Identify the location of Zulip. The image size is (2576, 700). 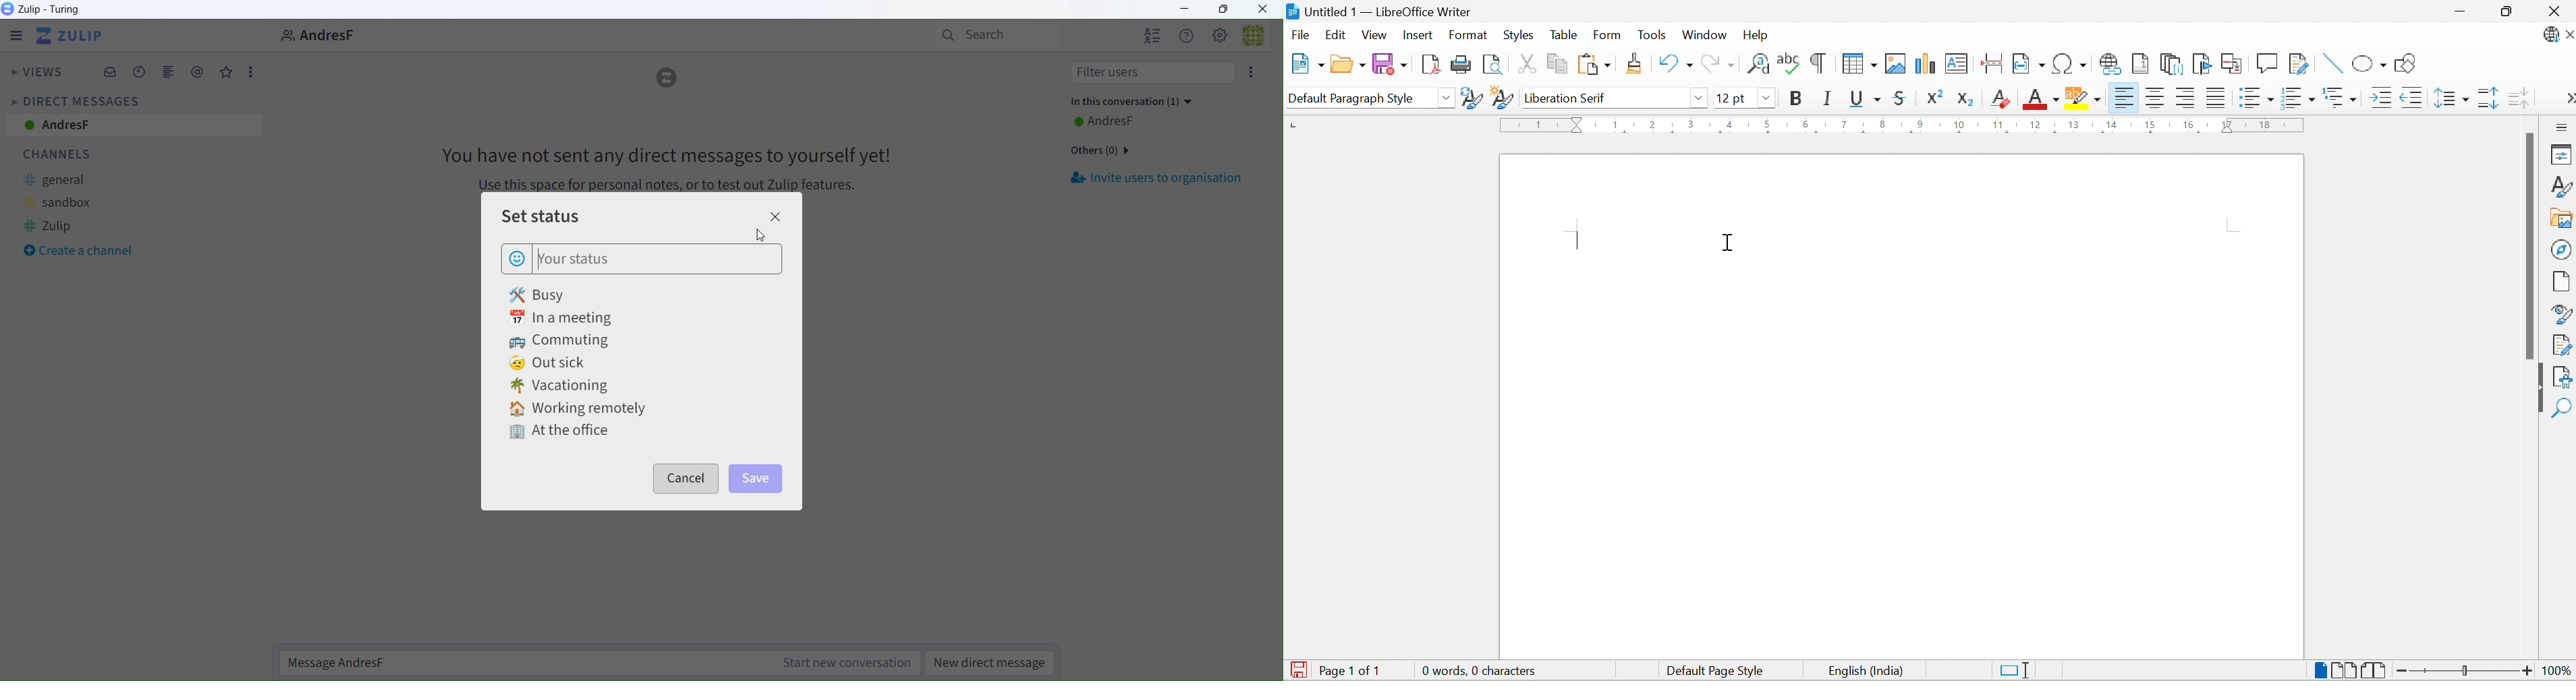
(47, 9).